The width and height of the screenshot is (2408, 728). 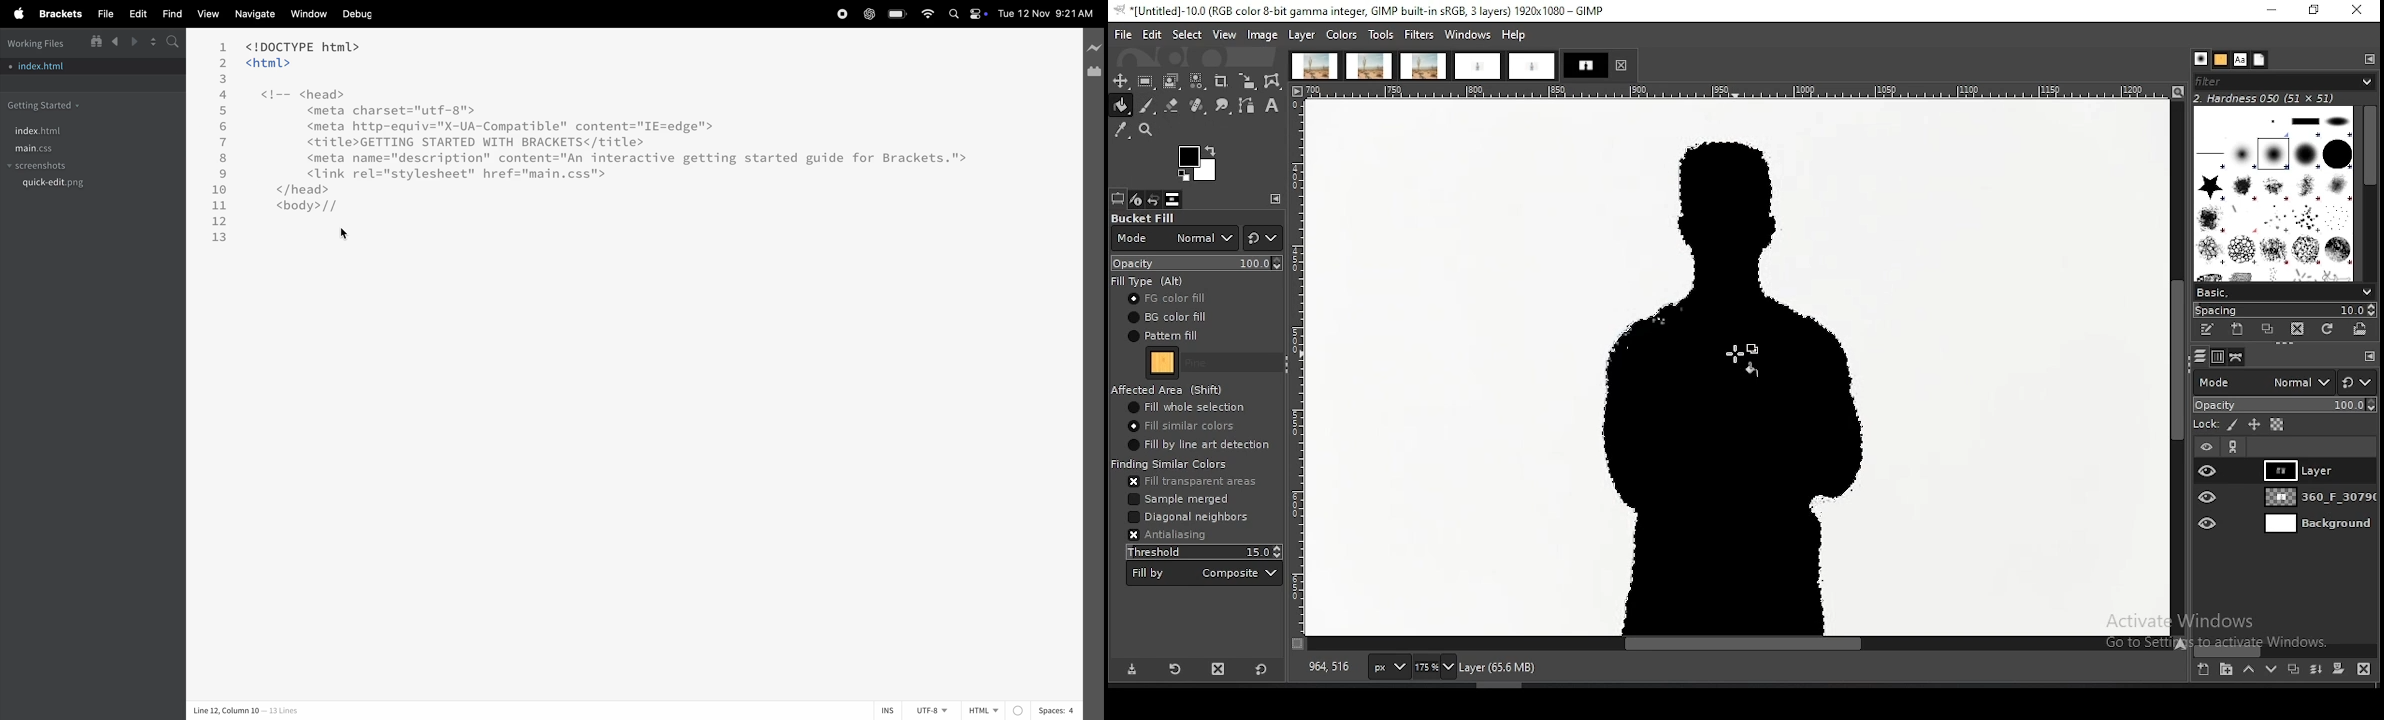 I want to click on scale tool, so click(x=1247, y=82).